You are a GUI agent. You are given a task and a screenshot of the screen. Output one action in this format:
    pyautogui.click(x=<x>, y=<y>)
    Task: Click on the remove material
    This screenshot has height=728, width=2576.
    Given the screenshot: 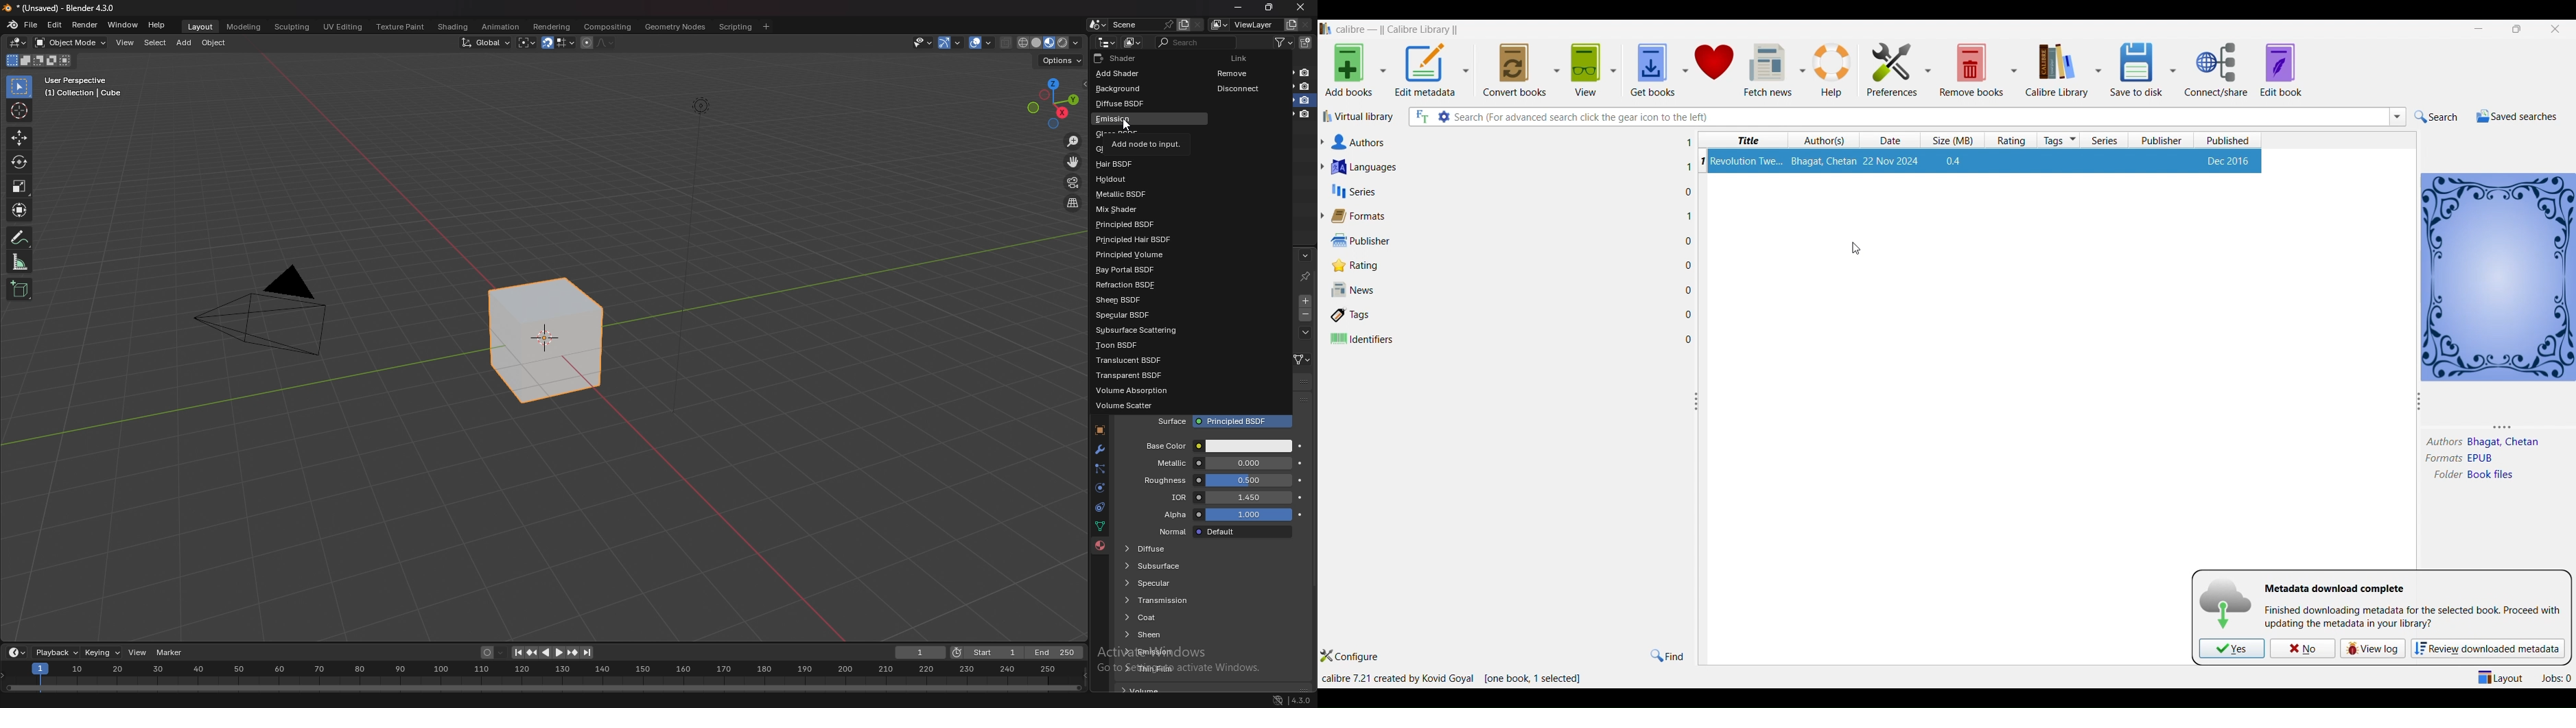 What is the action you would take?
    pyautogui.click(x=1307, y=316)
    